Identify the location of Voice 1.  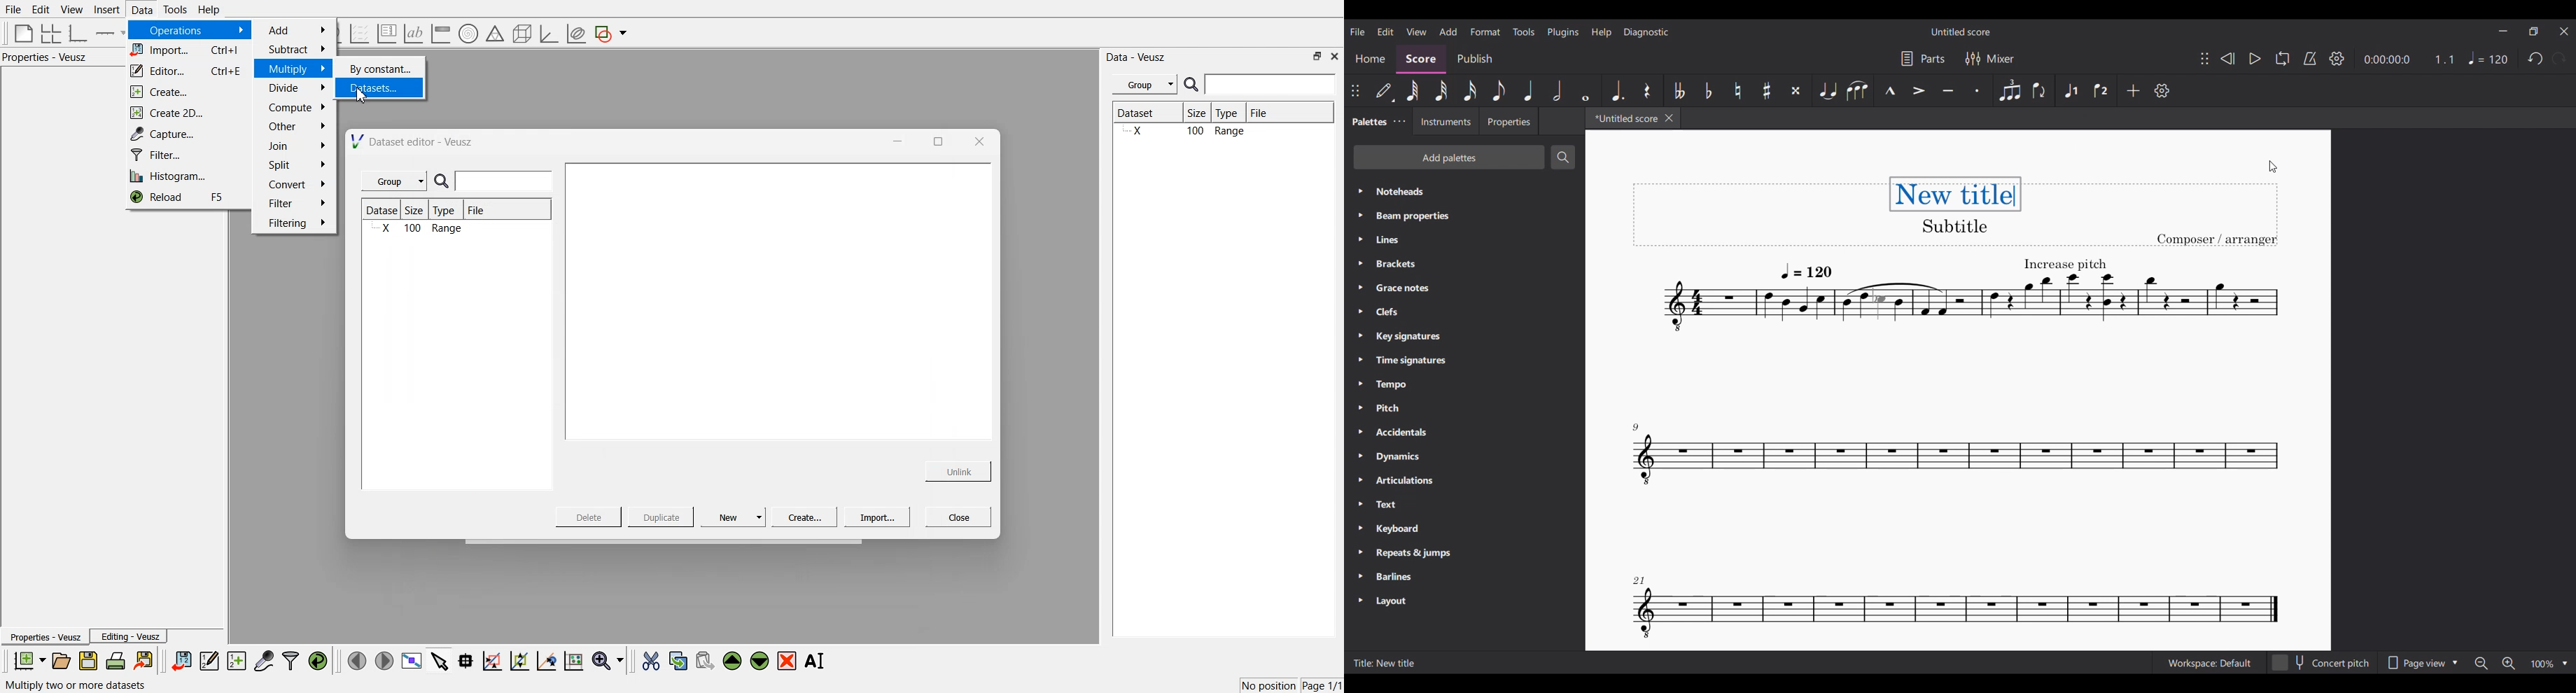
(2071, 90).